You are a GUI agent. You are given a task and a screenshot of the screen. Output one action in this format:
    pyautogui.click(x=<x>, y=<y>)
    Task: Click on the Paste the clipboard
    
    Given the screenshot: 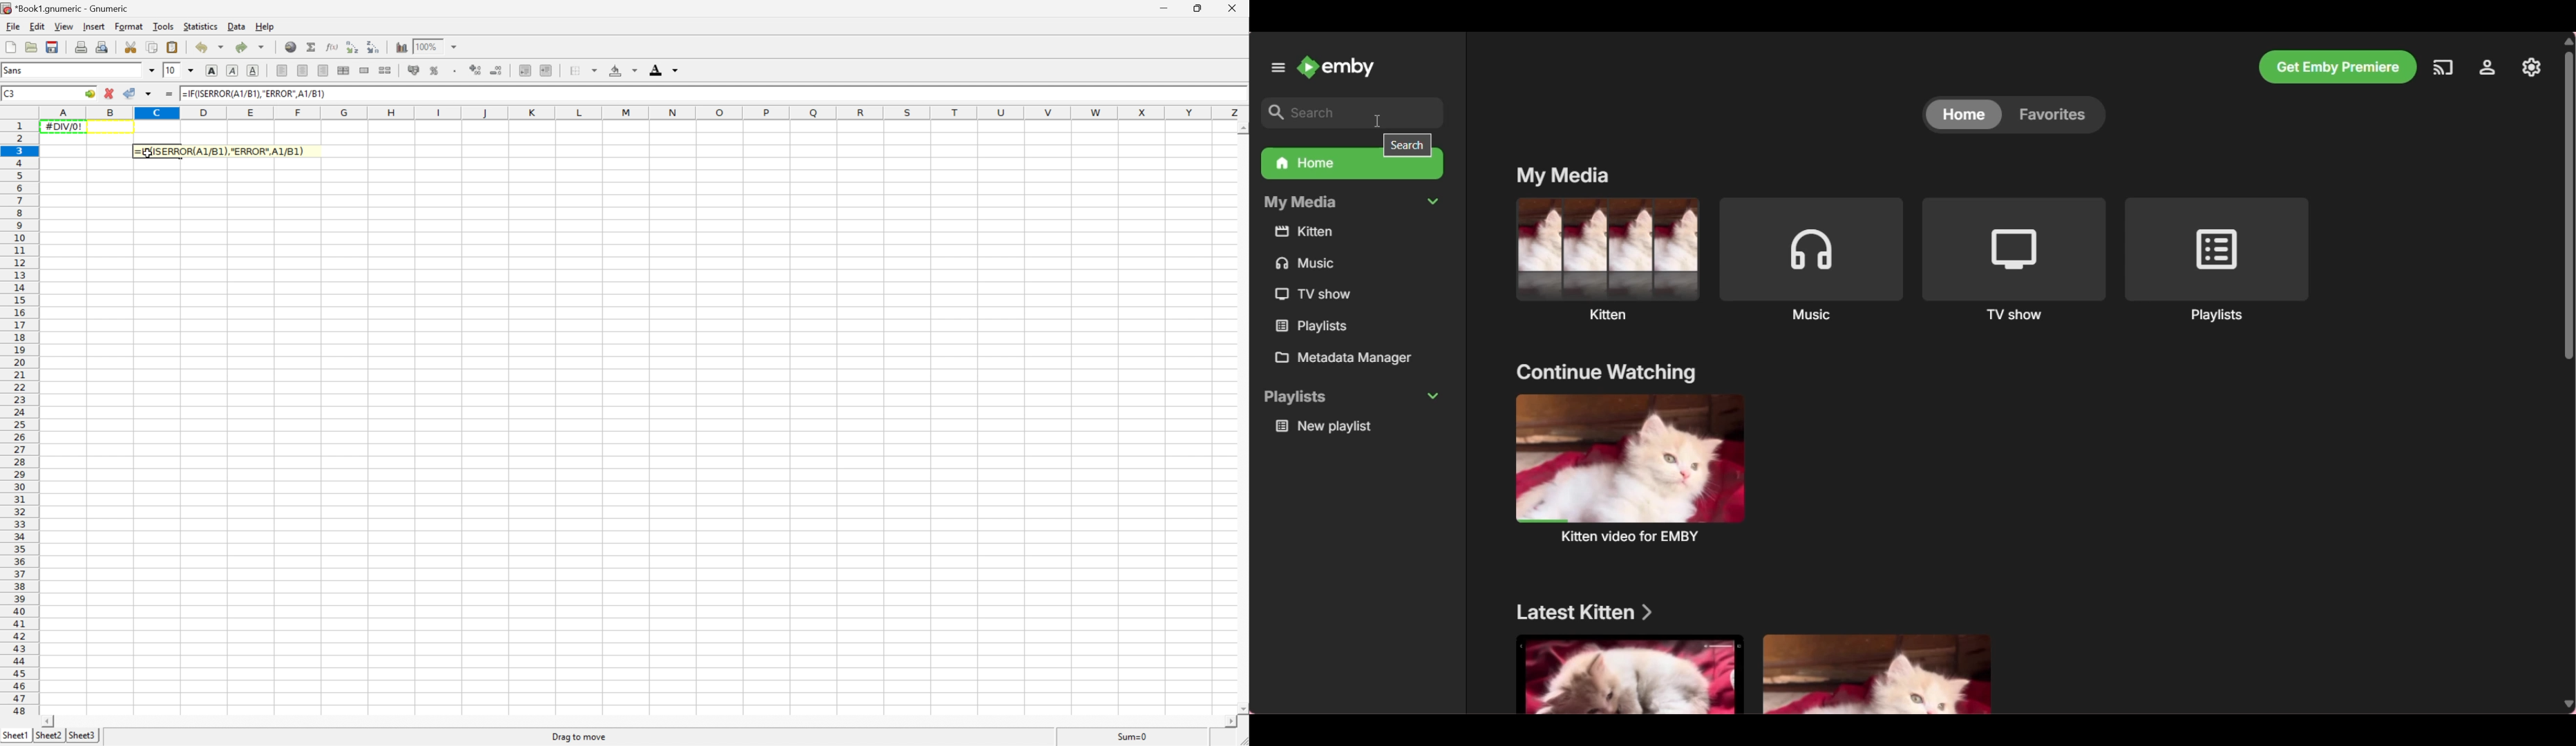 What is the action you would take?
    pyautogui.click(x=173, y=47)
    